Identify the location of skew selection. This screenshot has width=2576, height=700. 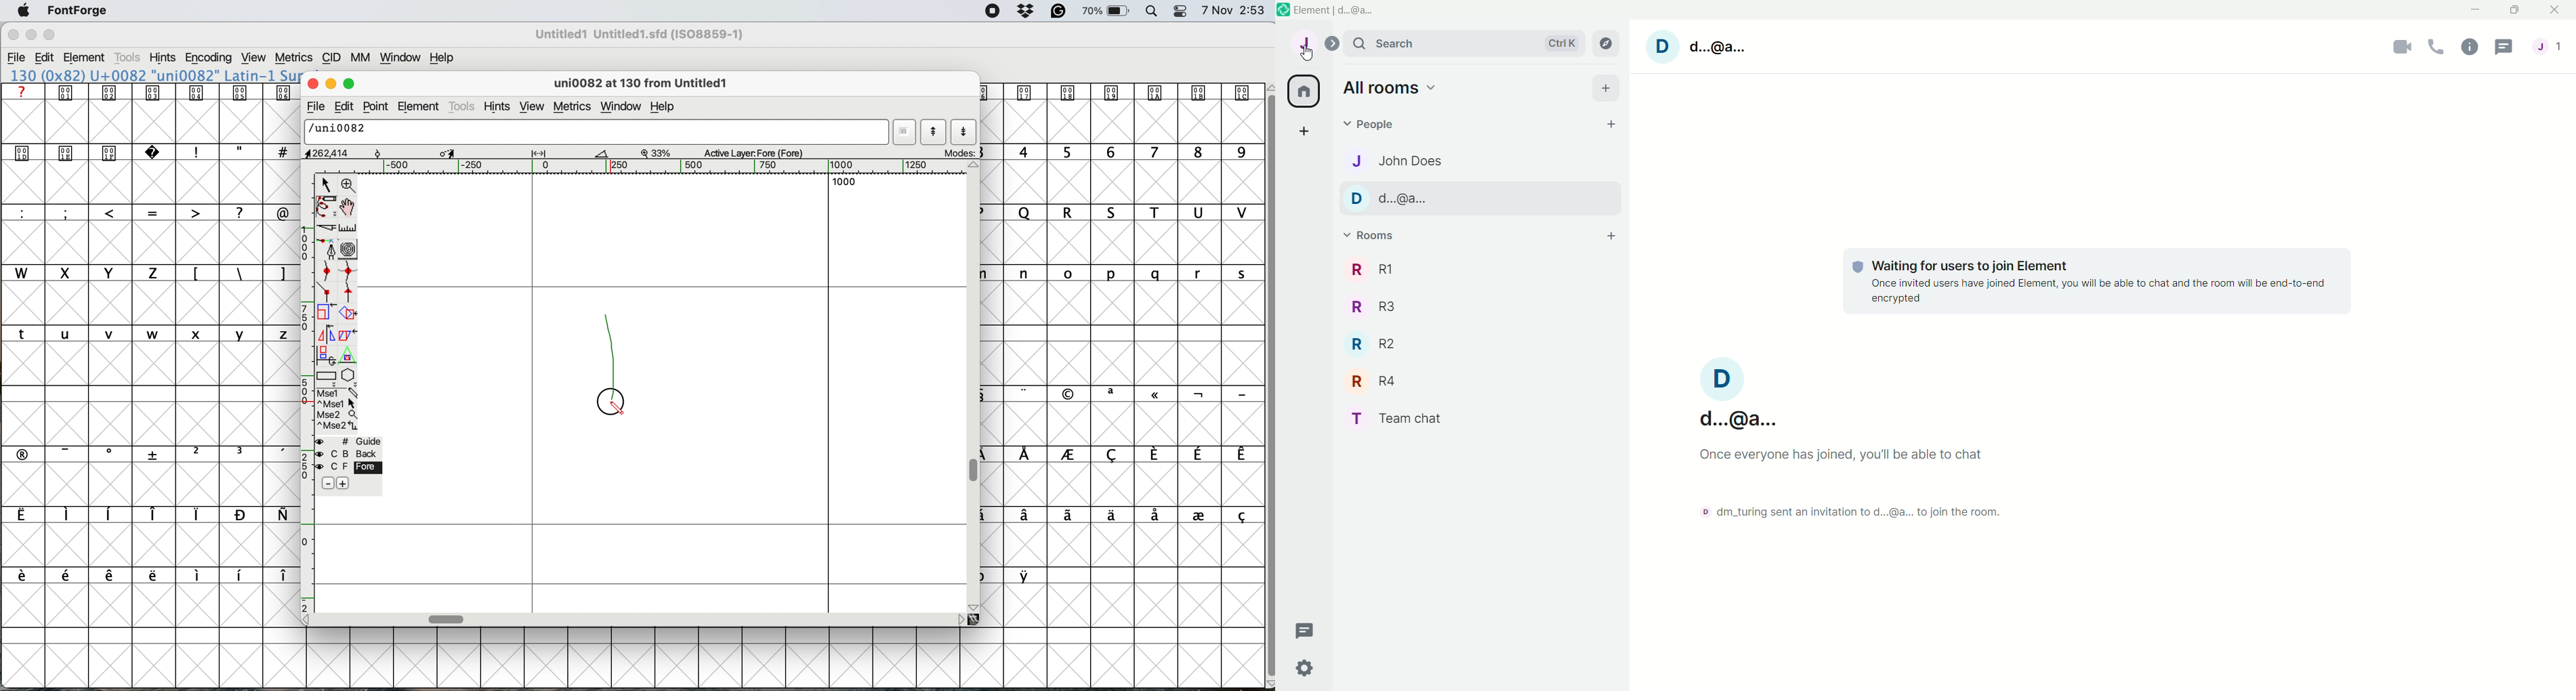
(346, 335).